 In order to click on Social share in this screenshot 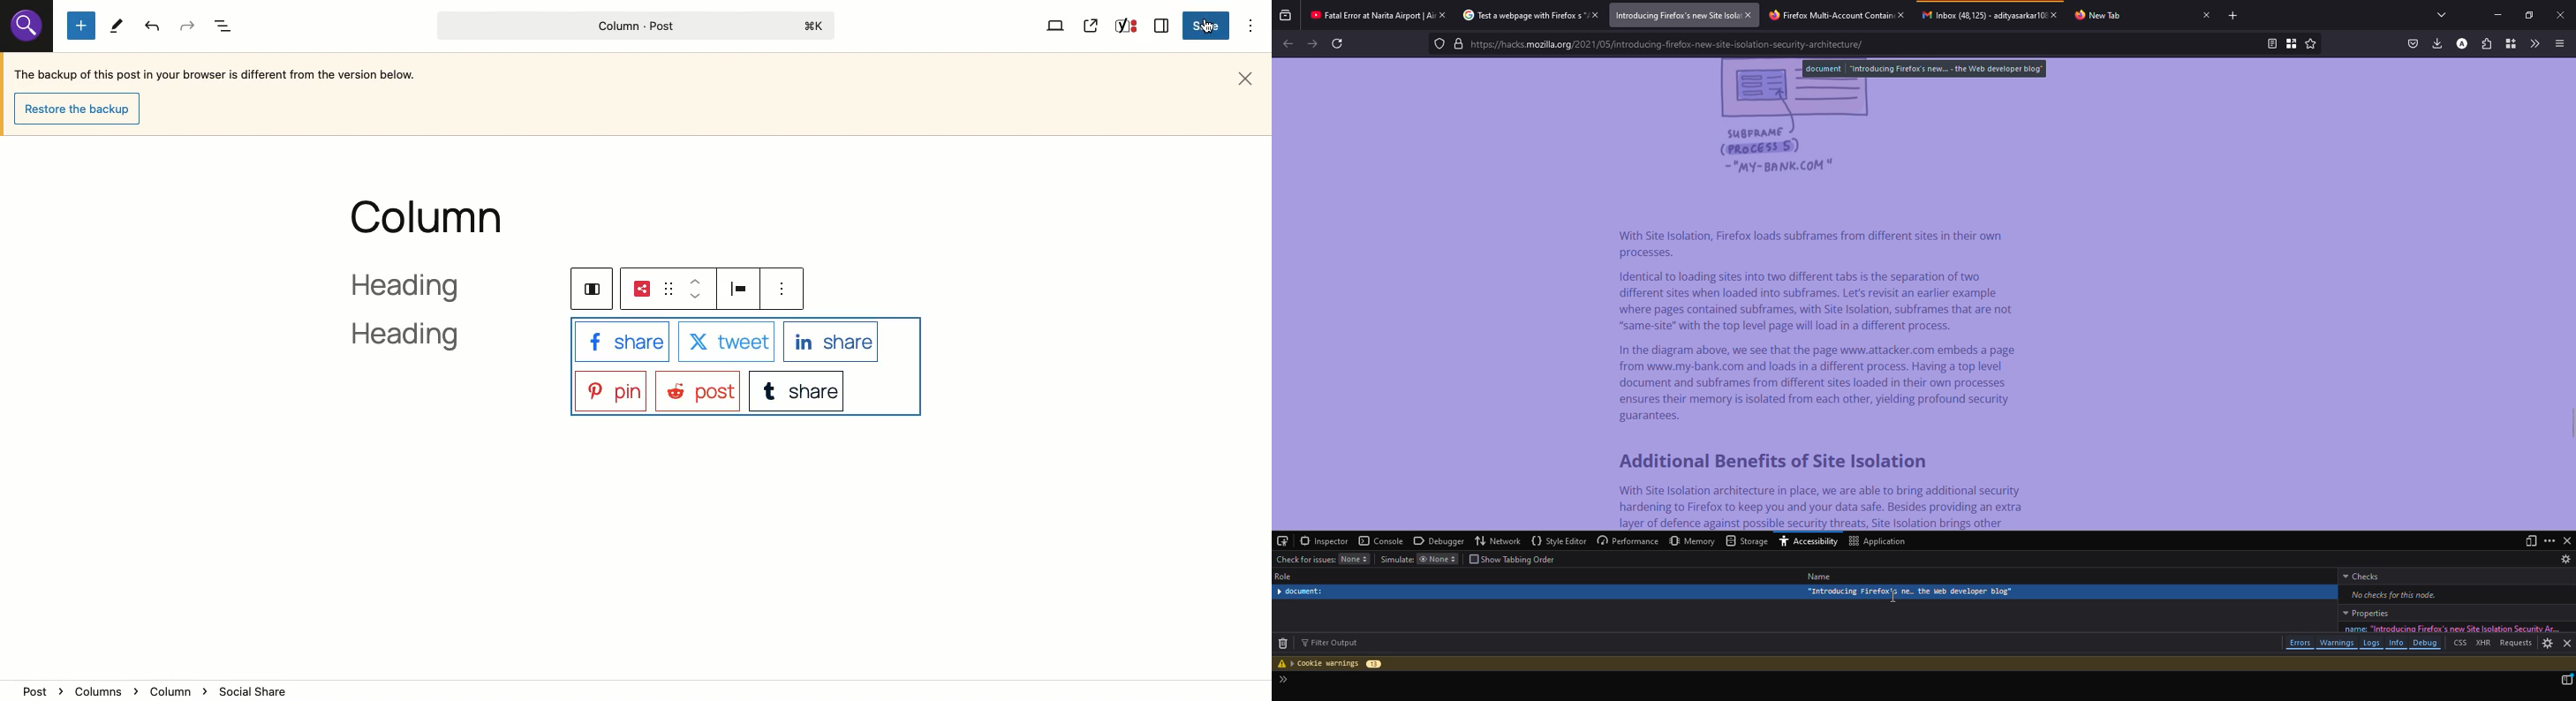, I will do `click(641, 289)`.